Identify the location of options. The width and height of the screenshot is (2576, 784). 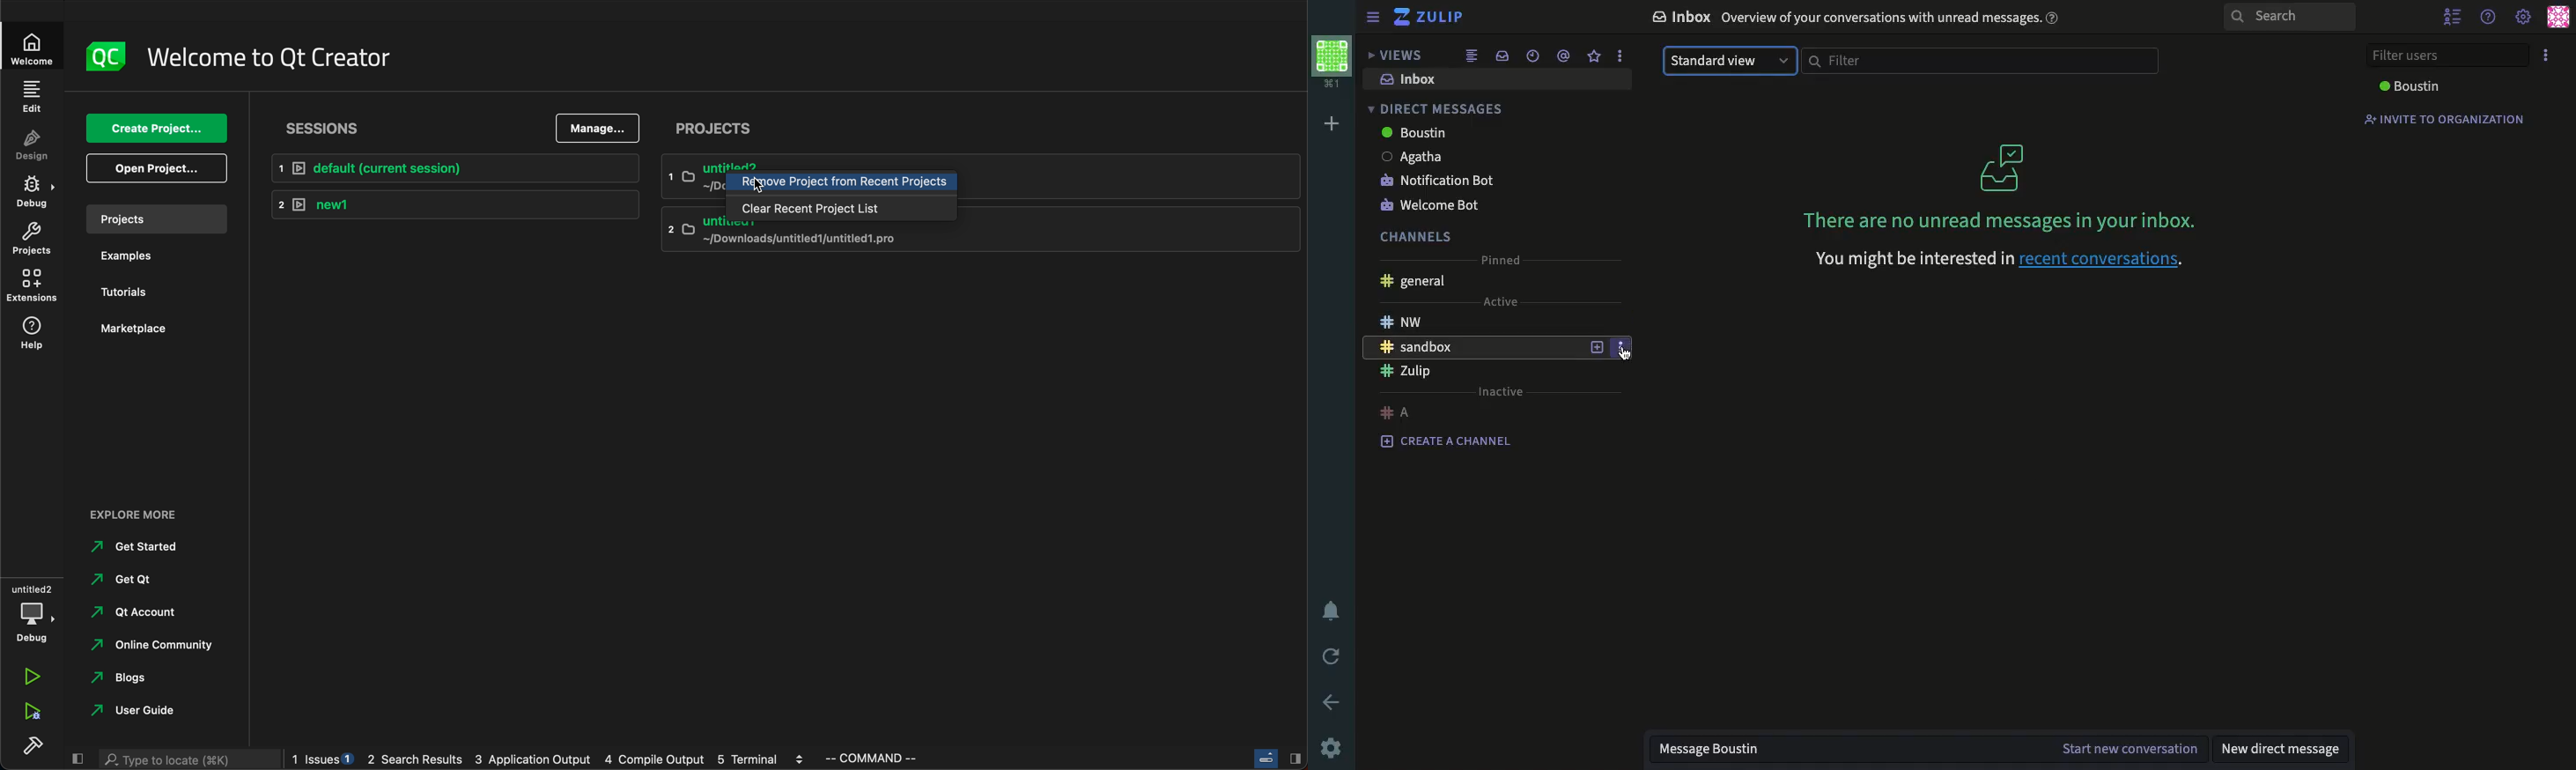
(1622, 56).